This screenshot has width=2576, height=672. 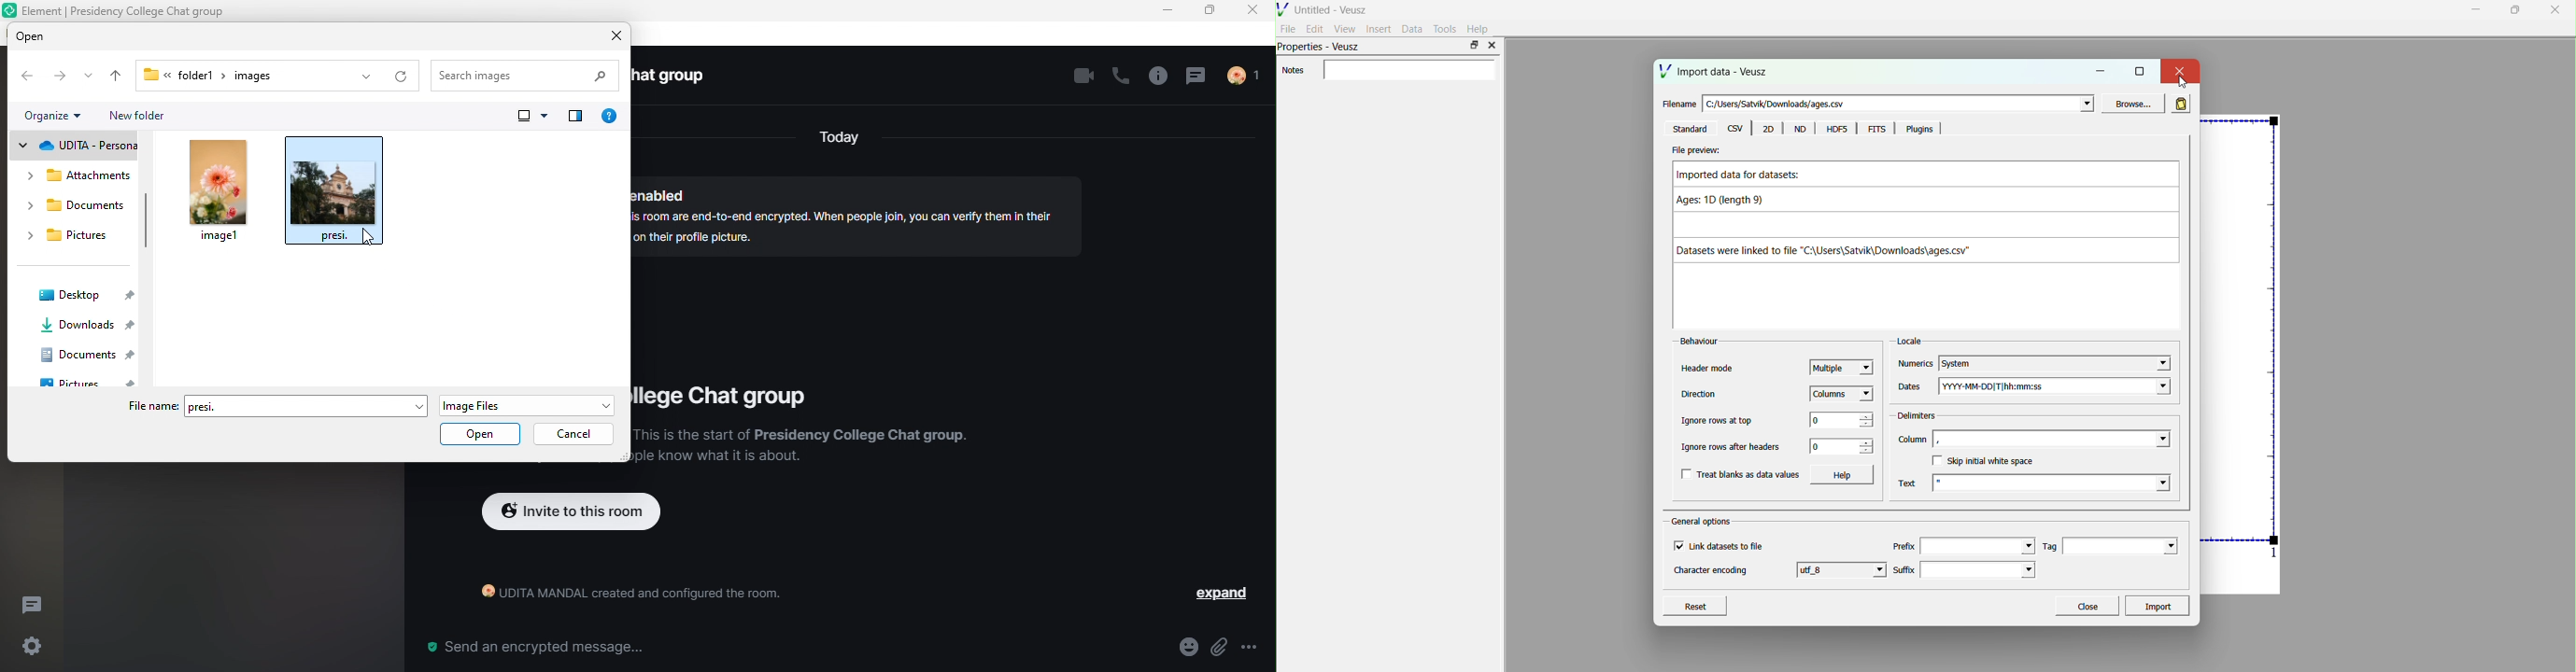 I want to click on thread, so click(x=1197, y=77).